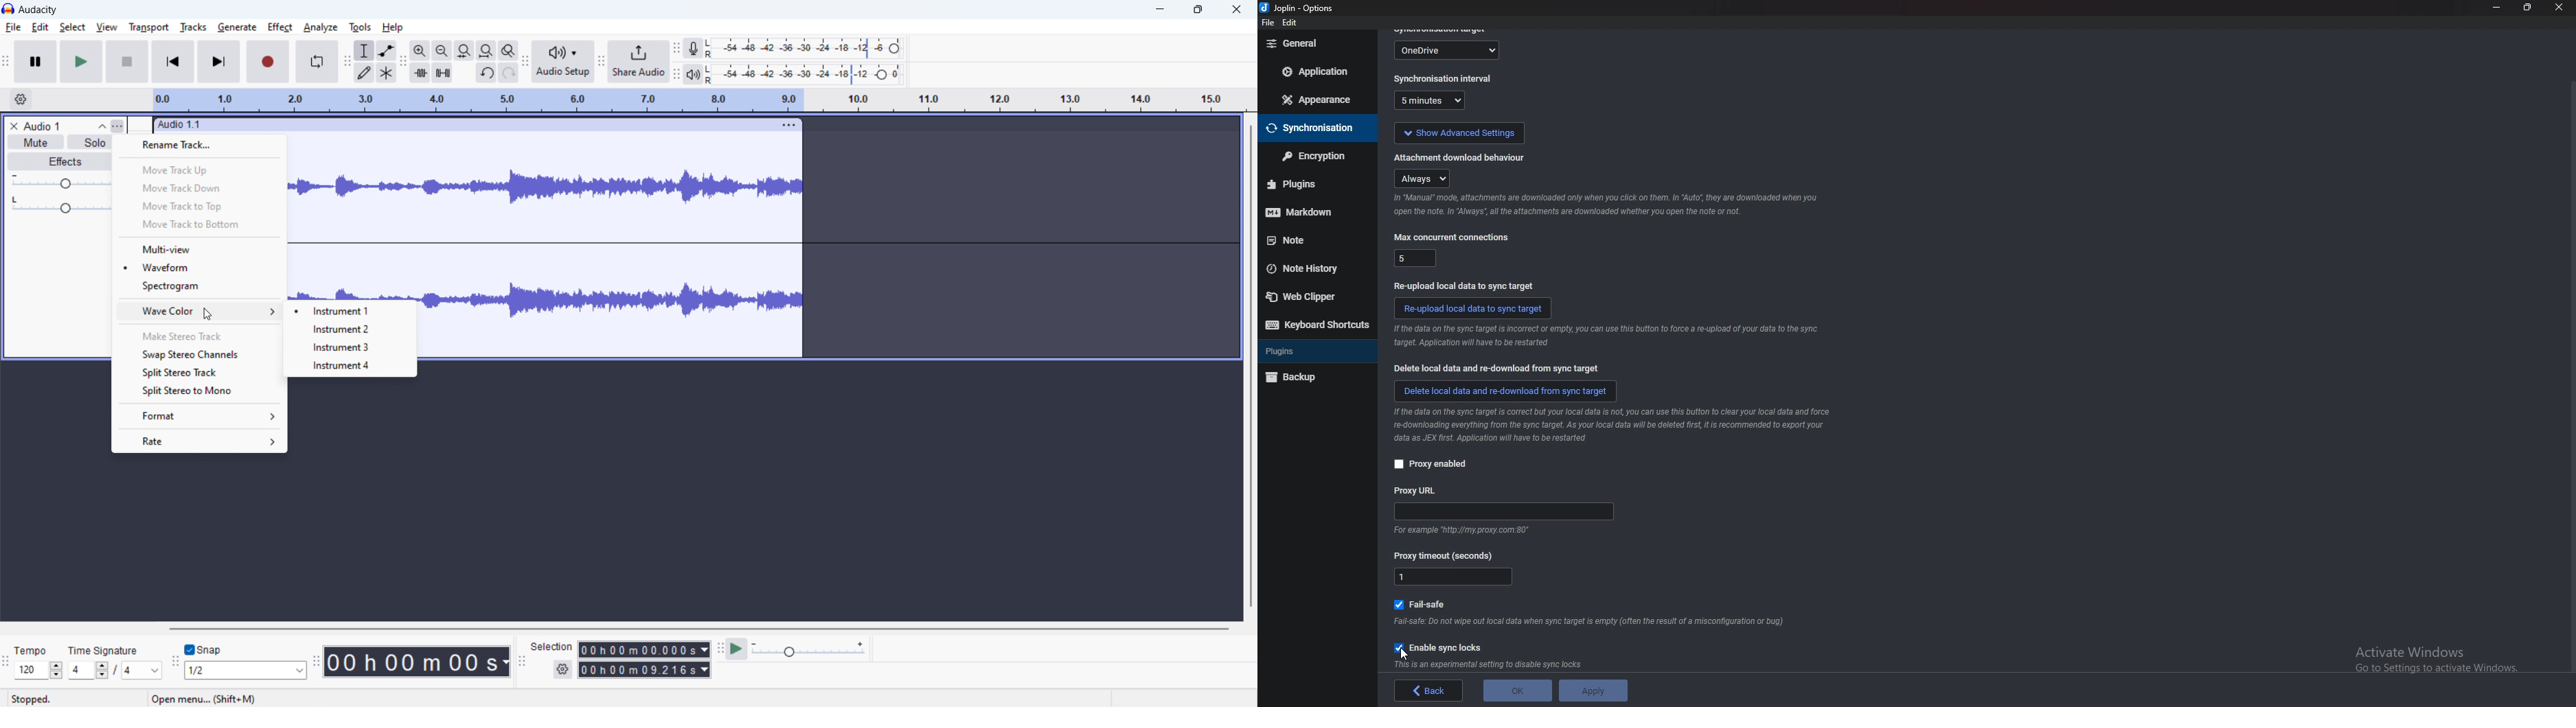  What do you see at coordinates (691, 48) in the screenshot?
I see `recording meter` at bounding box center [691, 48].